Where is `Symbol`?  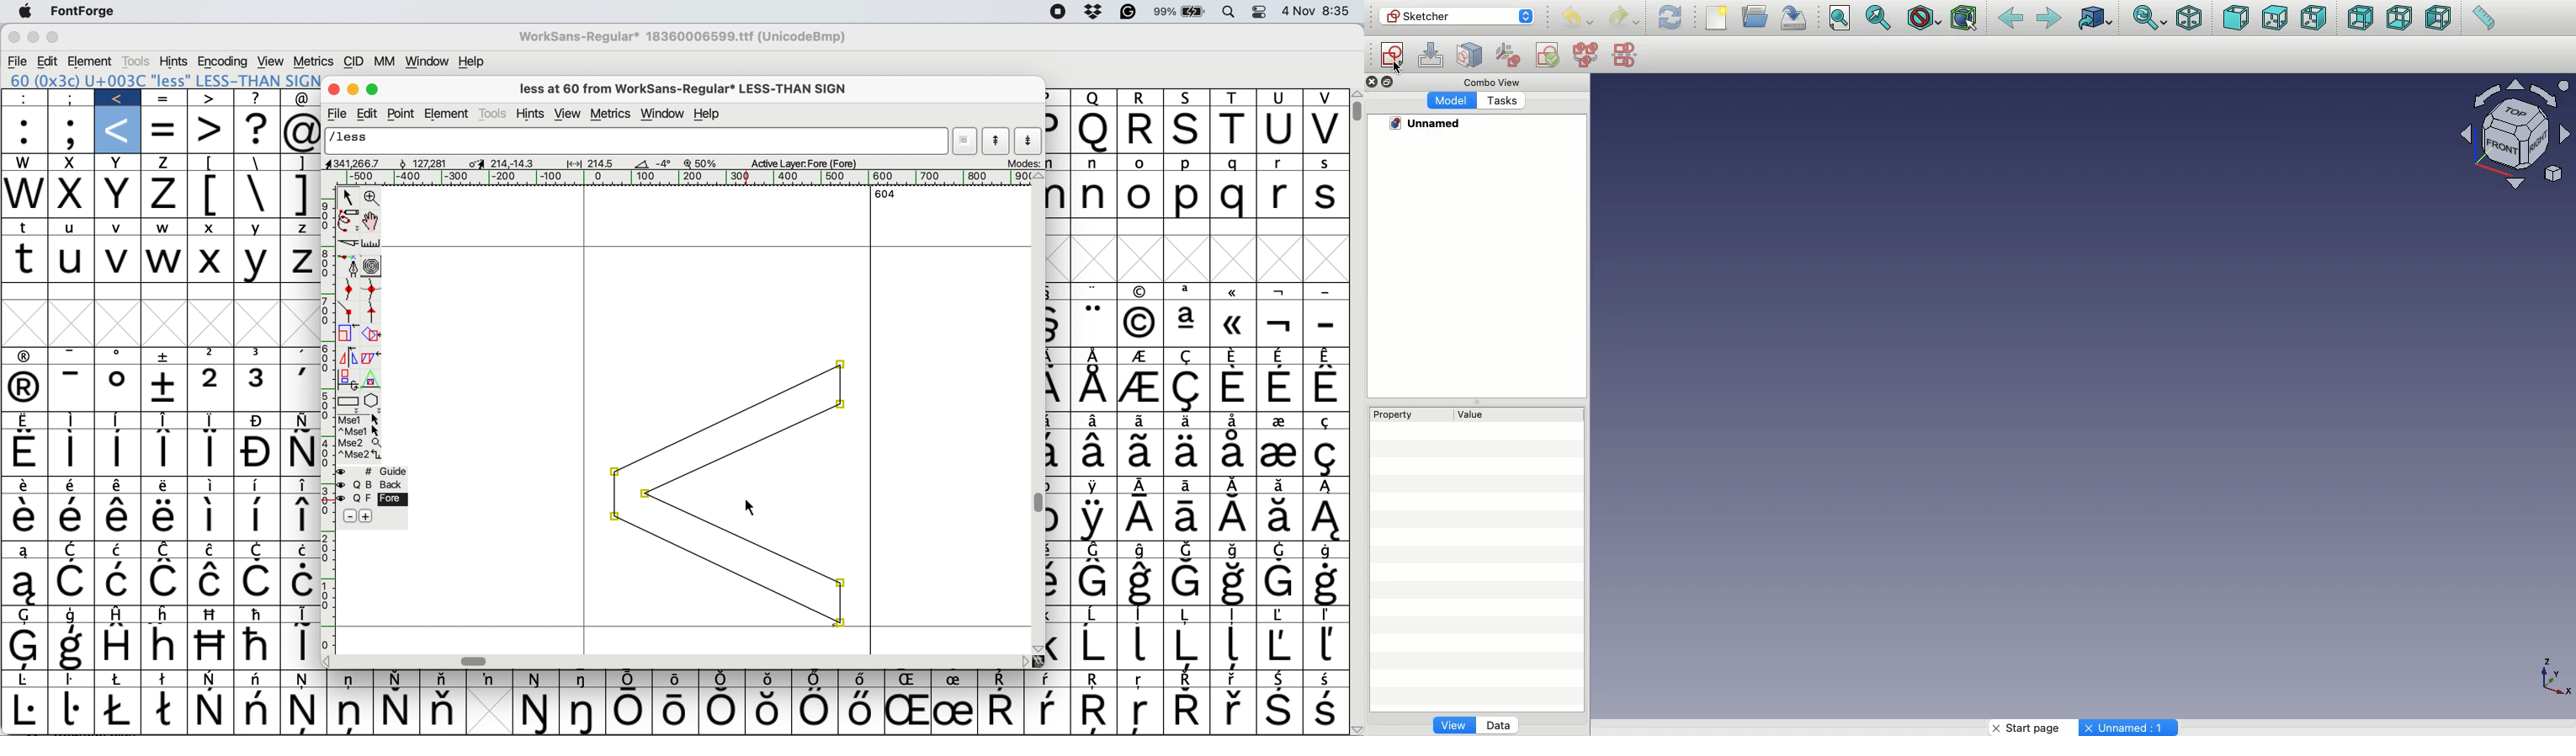
Symbol is located at coordinates (261, 550).